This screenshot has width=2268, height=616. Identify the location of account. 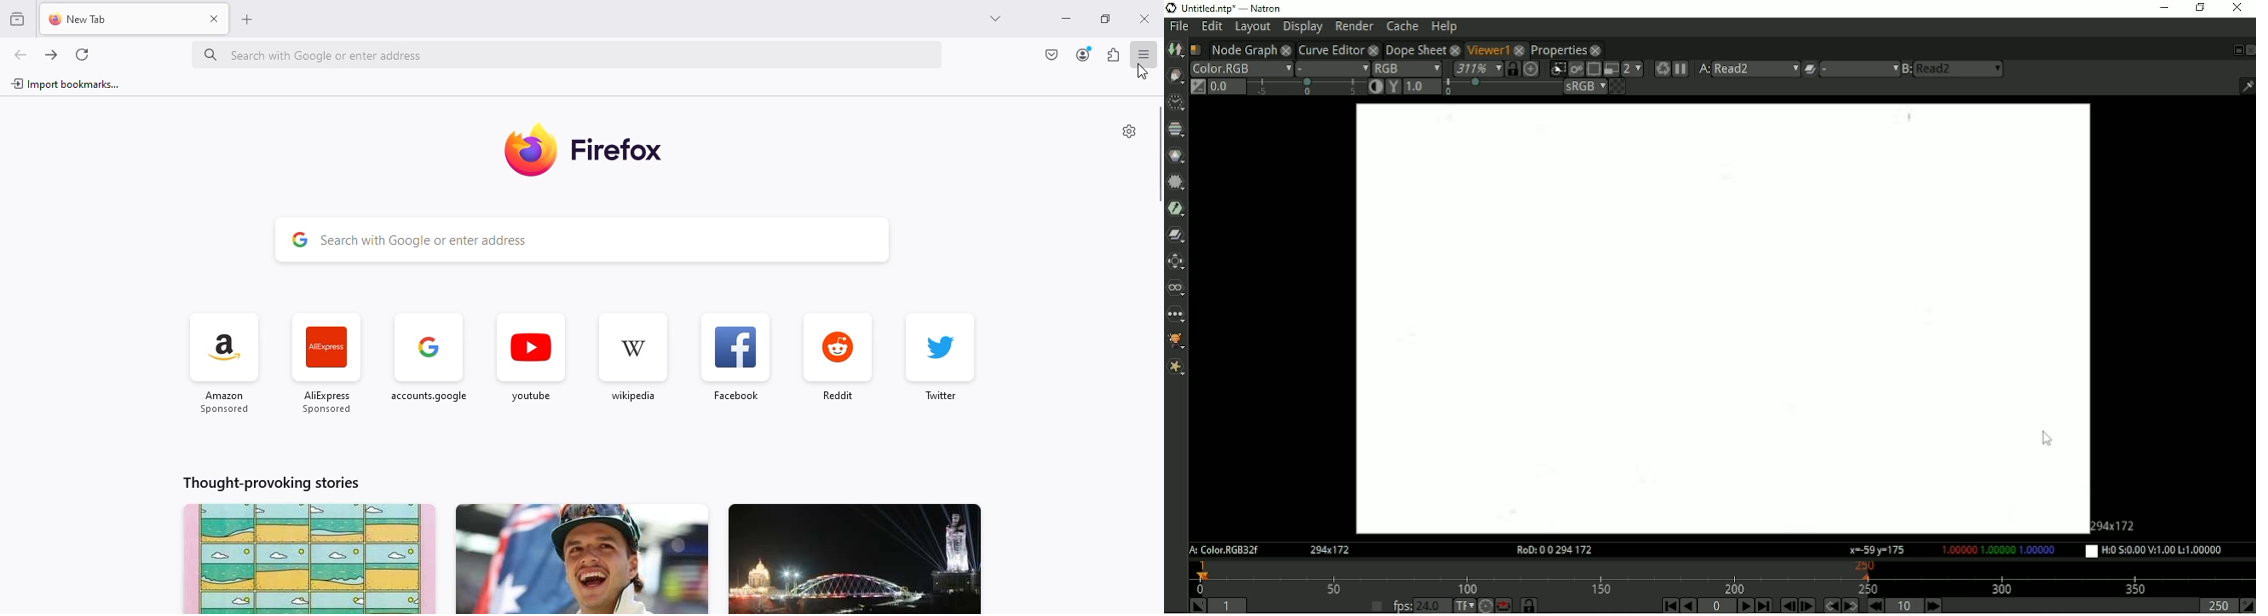
(1086, 54).